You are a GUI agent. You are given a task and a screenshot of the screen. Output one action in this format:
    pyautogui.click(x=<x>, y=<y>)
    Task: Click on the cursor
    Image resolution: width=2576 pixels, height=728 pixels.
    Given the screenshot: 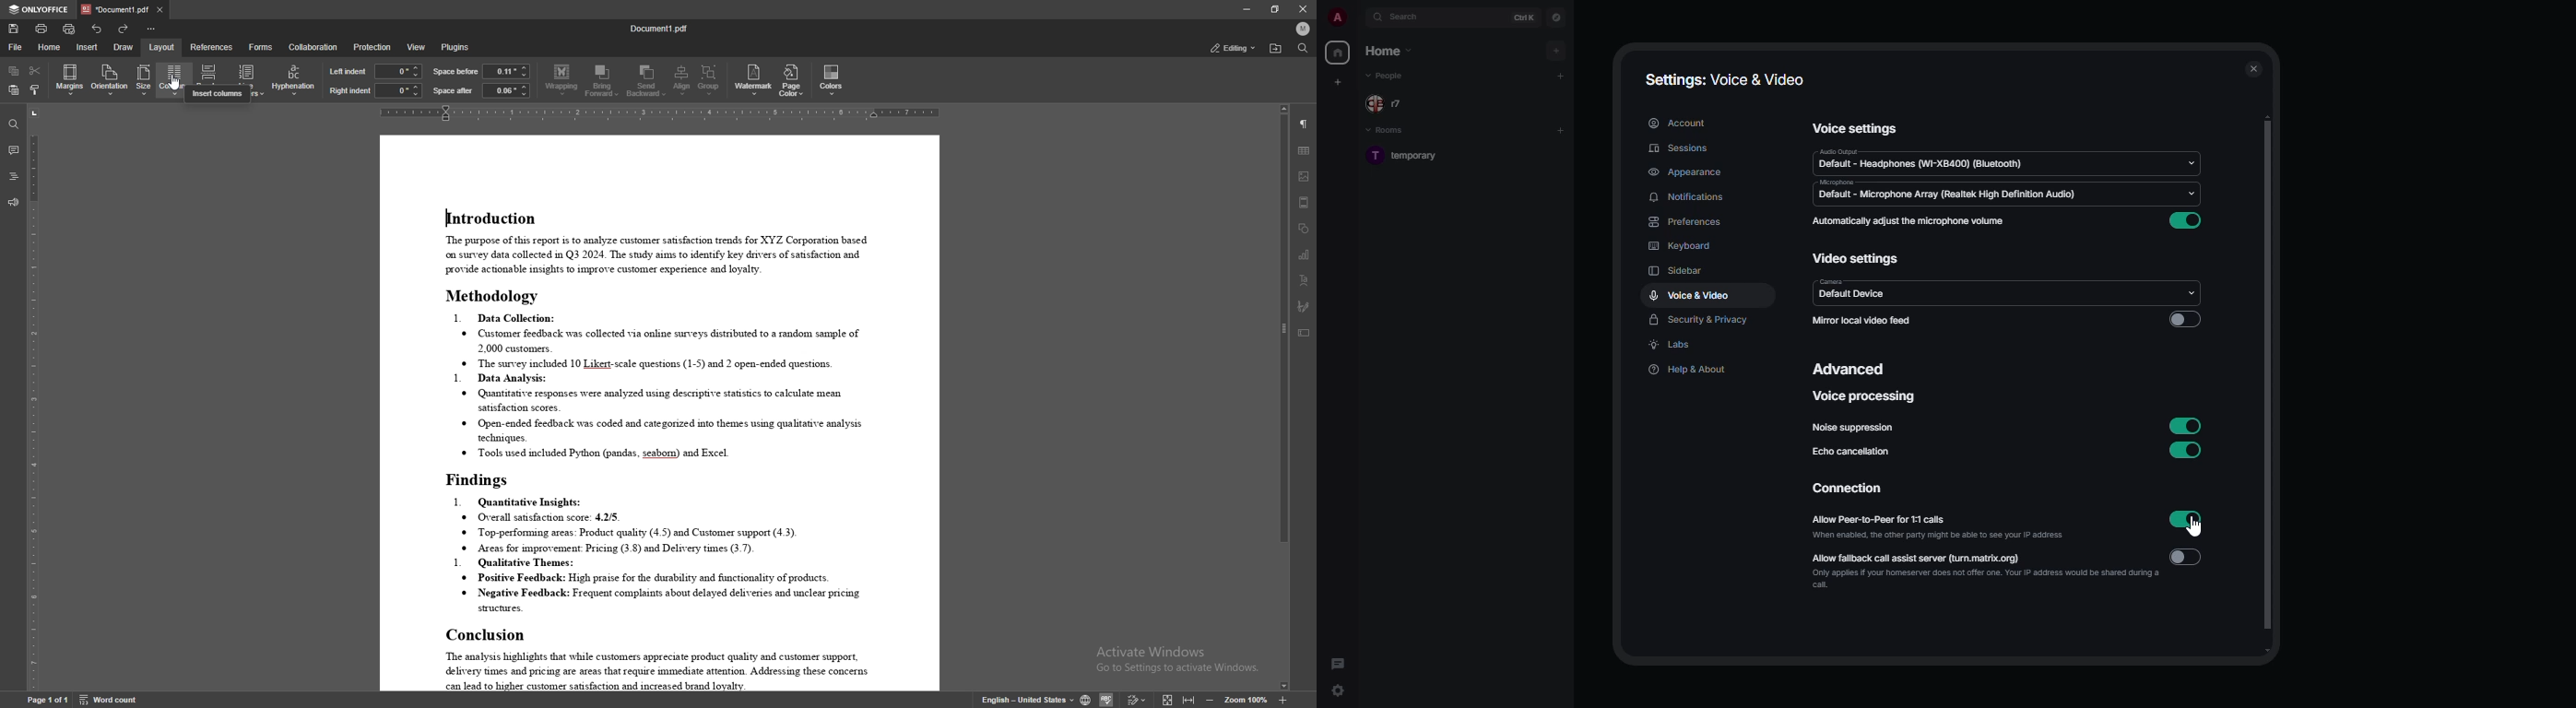 What is the action you would take?
    pyautogui.click(x=2197, y=528)
    